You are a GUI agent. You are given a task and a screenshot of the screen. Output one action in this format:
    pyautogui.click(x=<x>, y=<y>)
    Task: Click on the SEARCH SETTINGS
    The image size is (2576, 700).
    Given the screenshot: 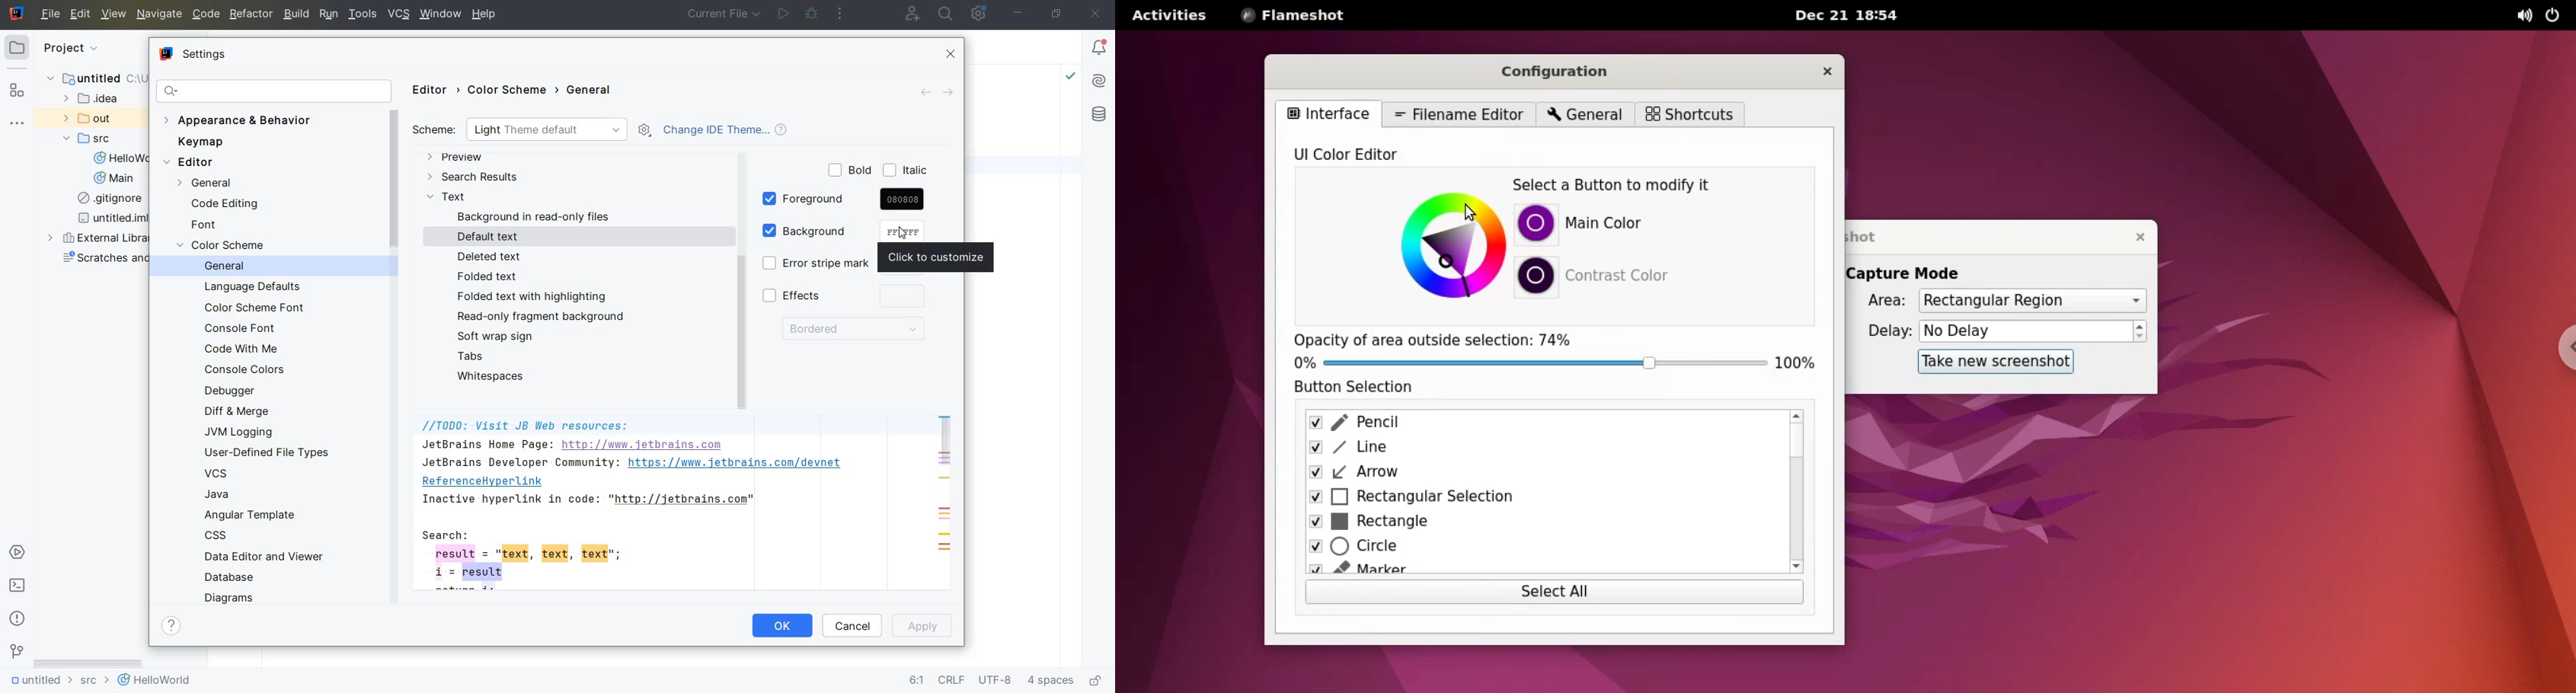 What is the action you would take?
    pyautogui.click(x=274, y=90)
    